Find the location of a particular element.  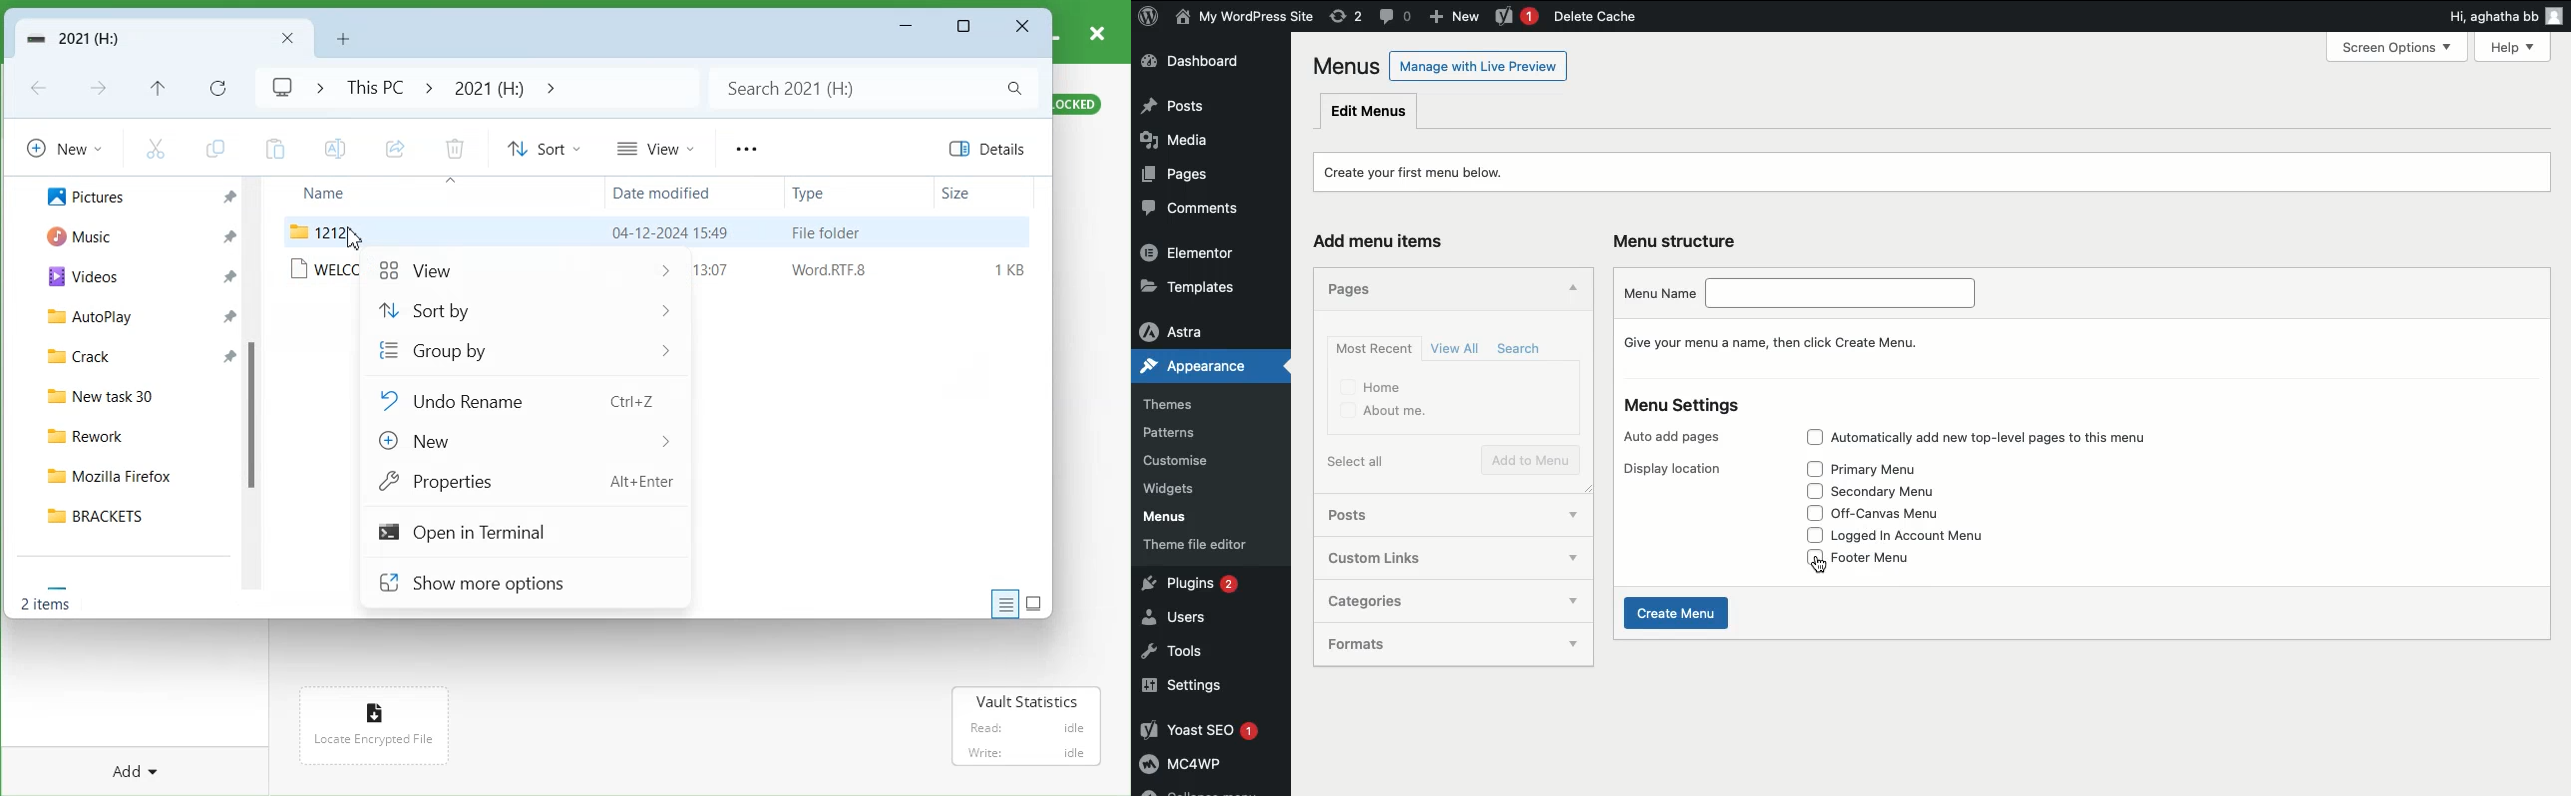

Yoast is located at coordinates (1515, 17).